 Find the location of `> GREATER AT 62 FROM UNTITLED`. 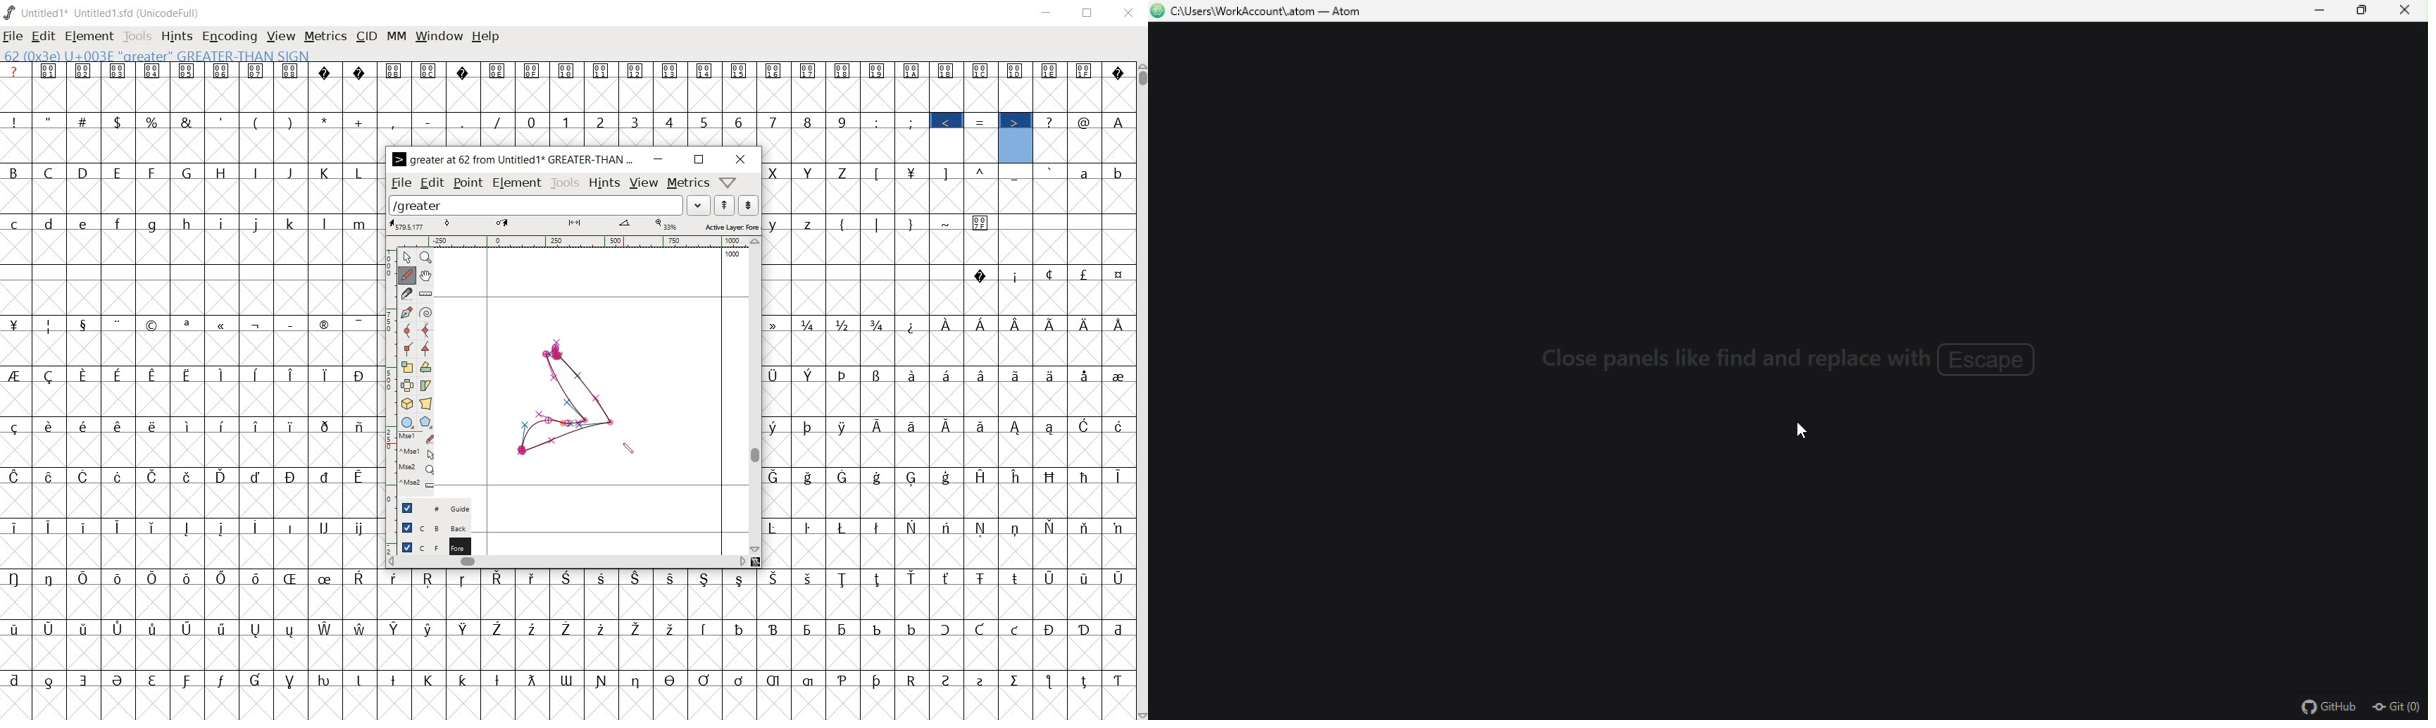

> GREATER AT 62 FROM UNTITLED is located at coordinates (514, 159).